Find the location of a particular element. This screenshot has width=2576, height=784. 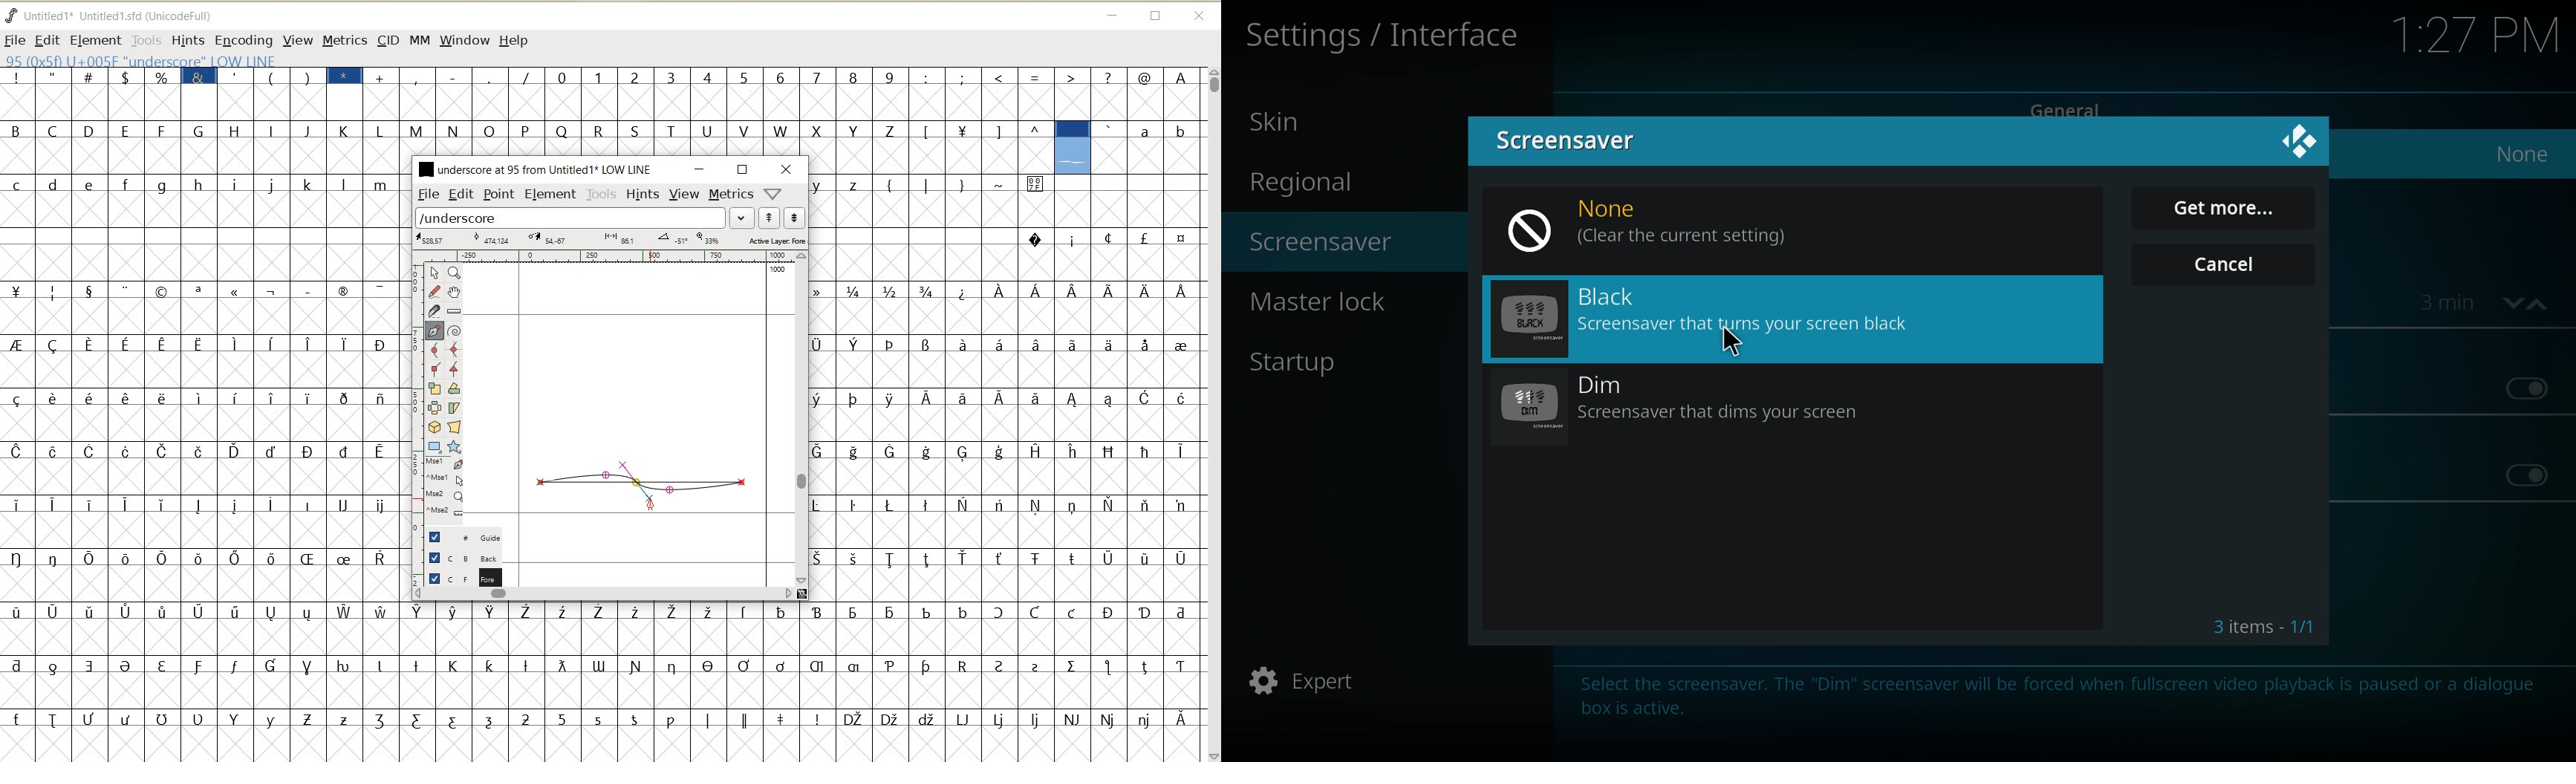

HINTS is located at coordinates (187, 40).